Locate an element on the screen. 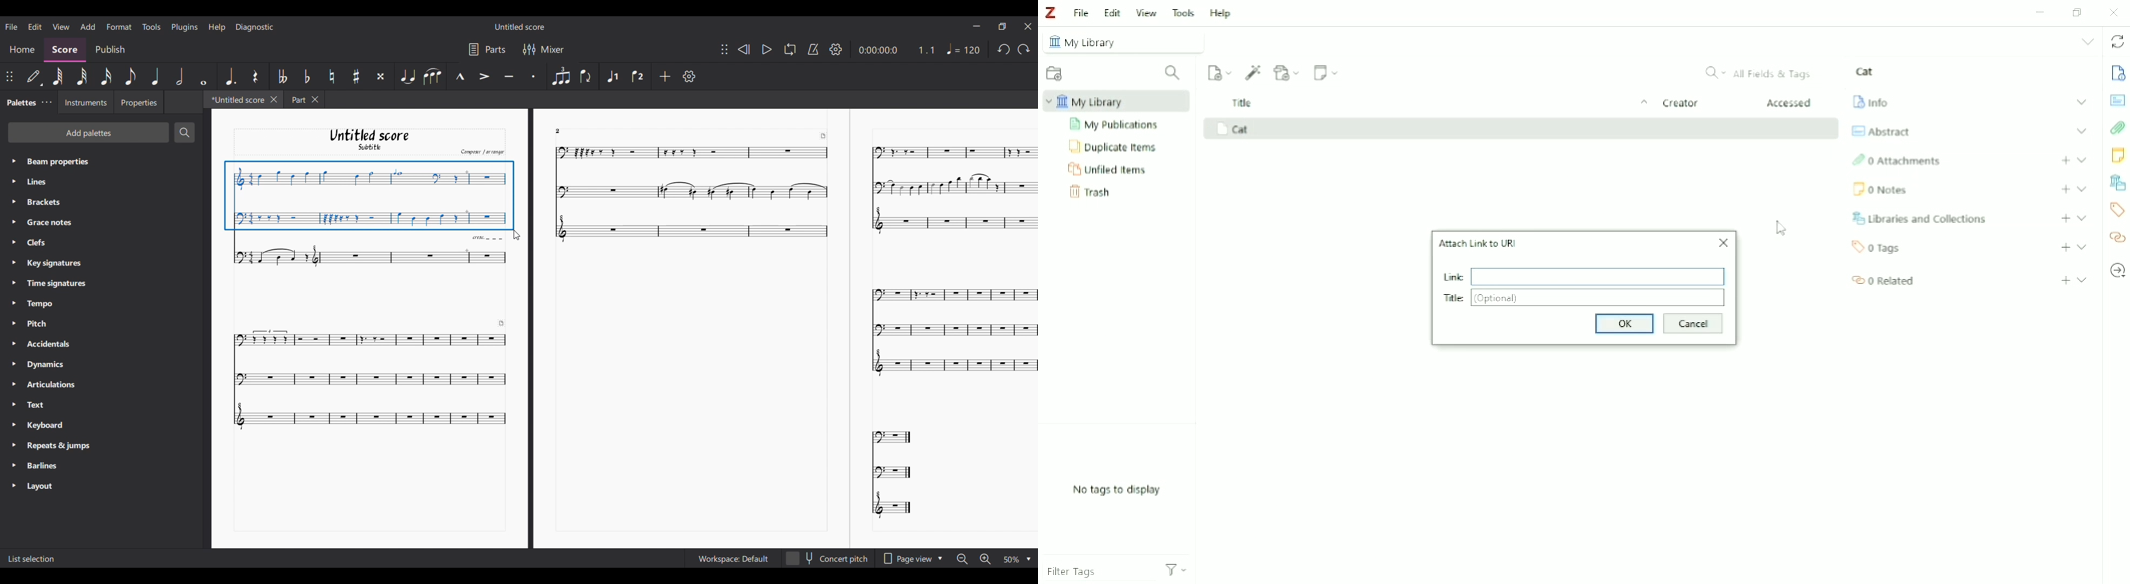  Add is located at coordinates (2066, 248).